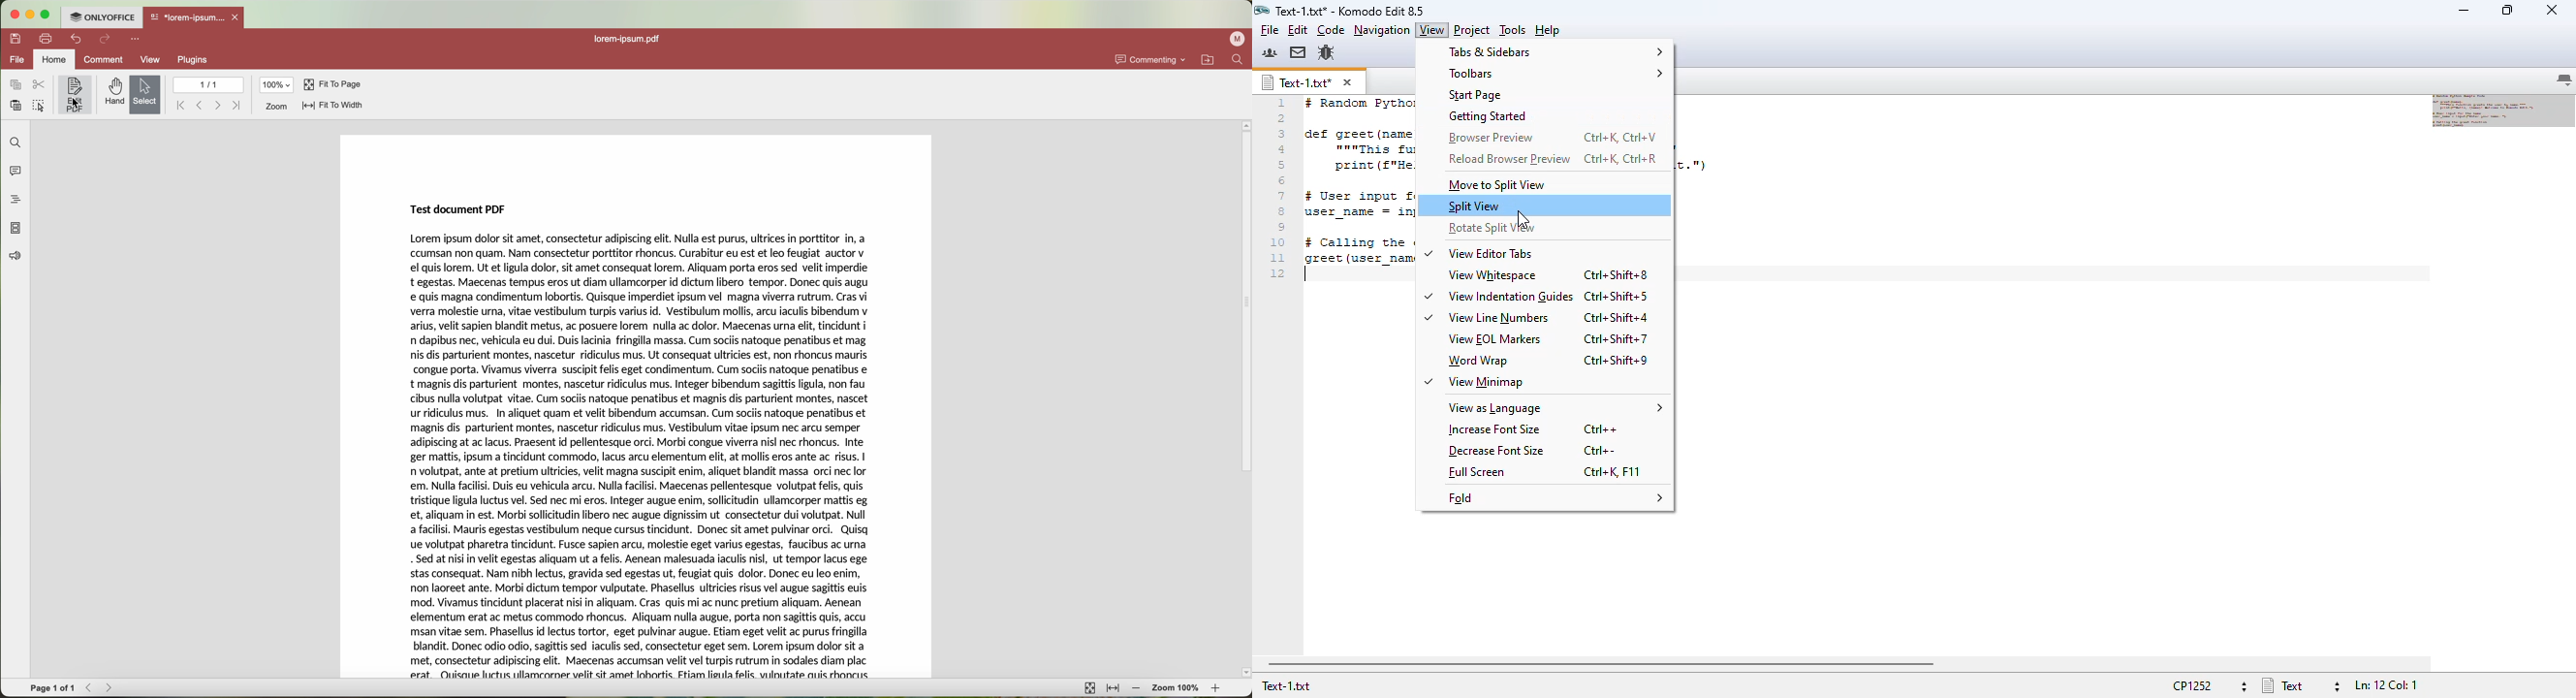 Image resolution: width=2576 pixels, height=700 pixels. What do you see at coordinates (55, 59) in the screenshot?
I see `home` at bounding box center [55, 59].